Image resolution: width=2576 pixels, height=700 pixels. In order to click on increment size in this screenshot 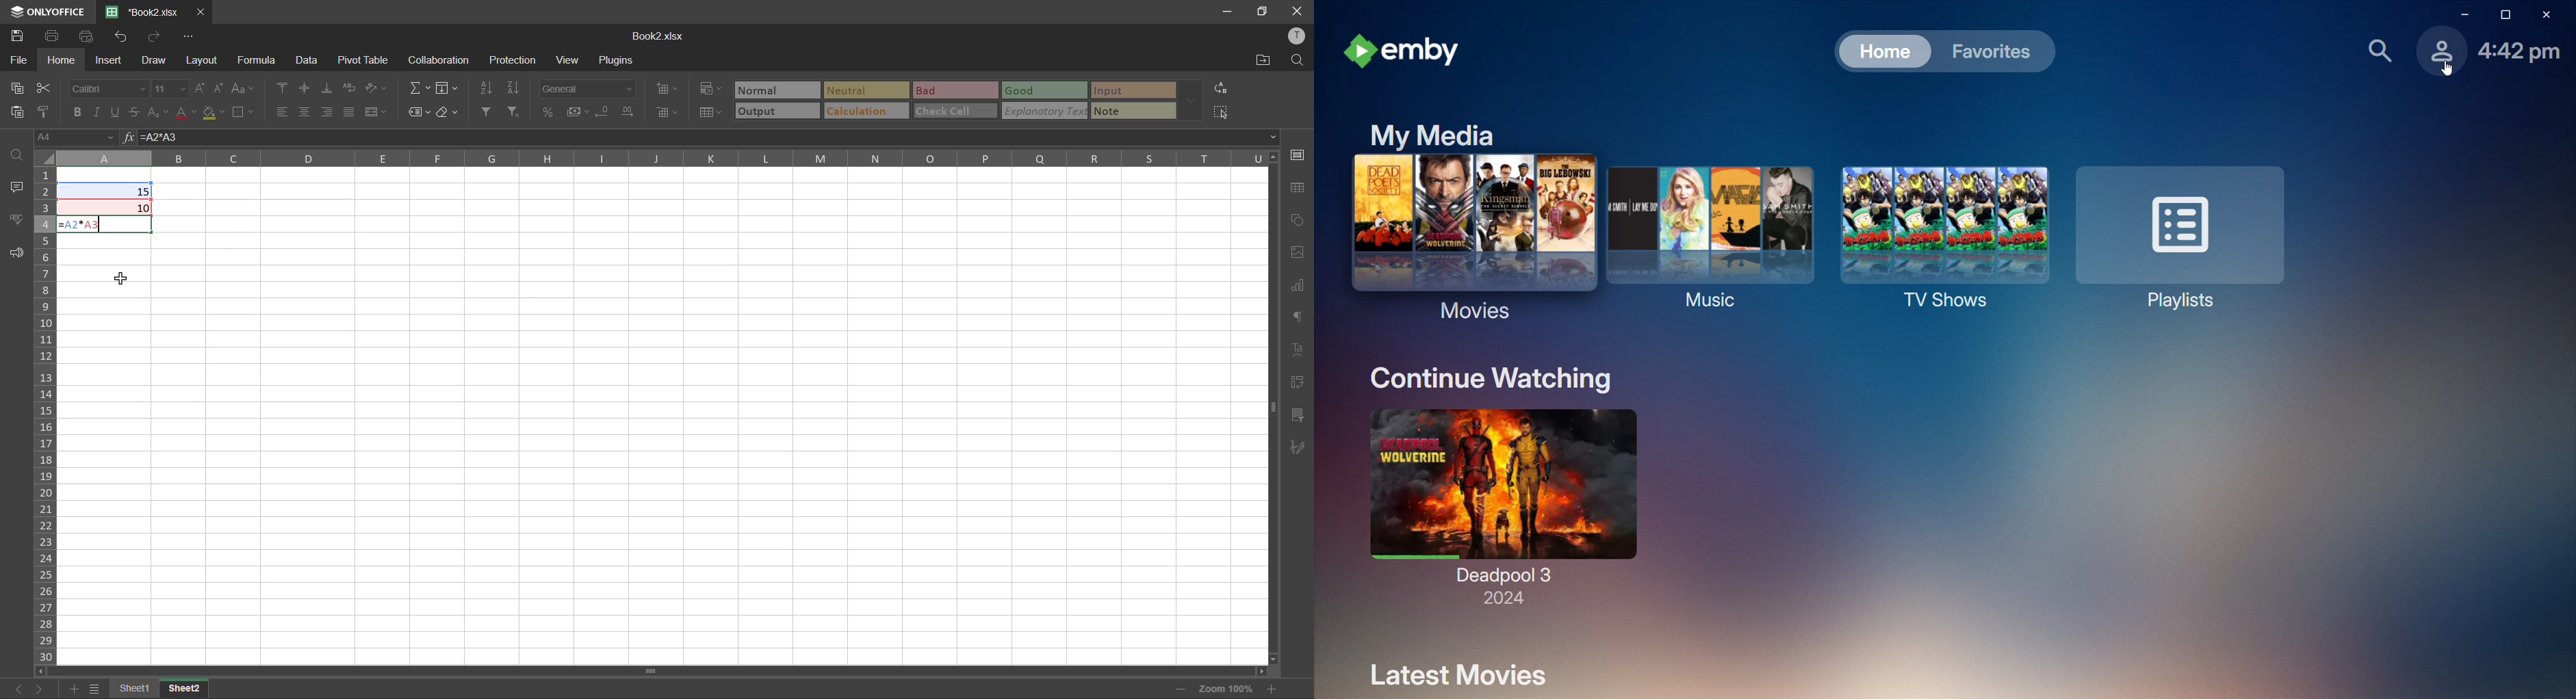, I will do `click(200, 88)`.